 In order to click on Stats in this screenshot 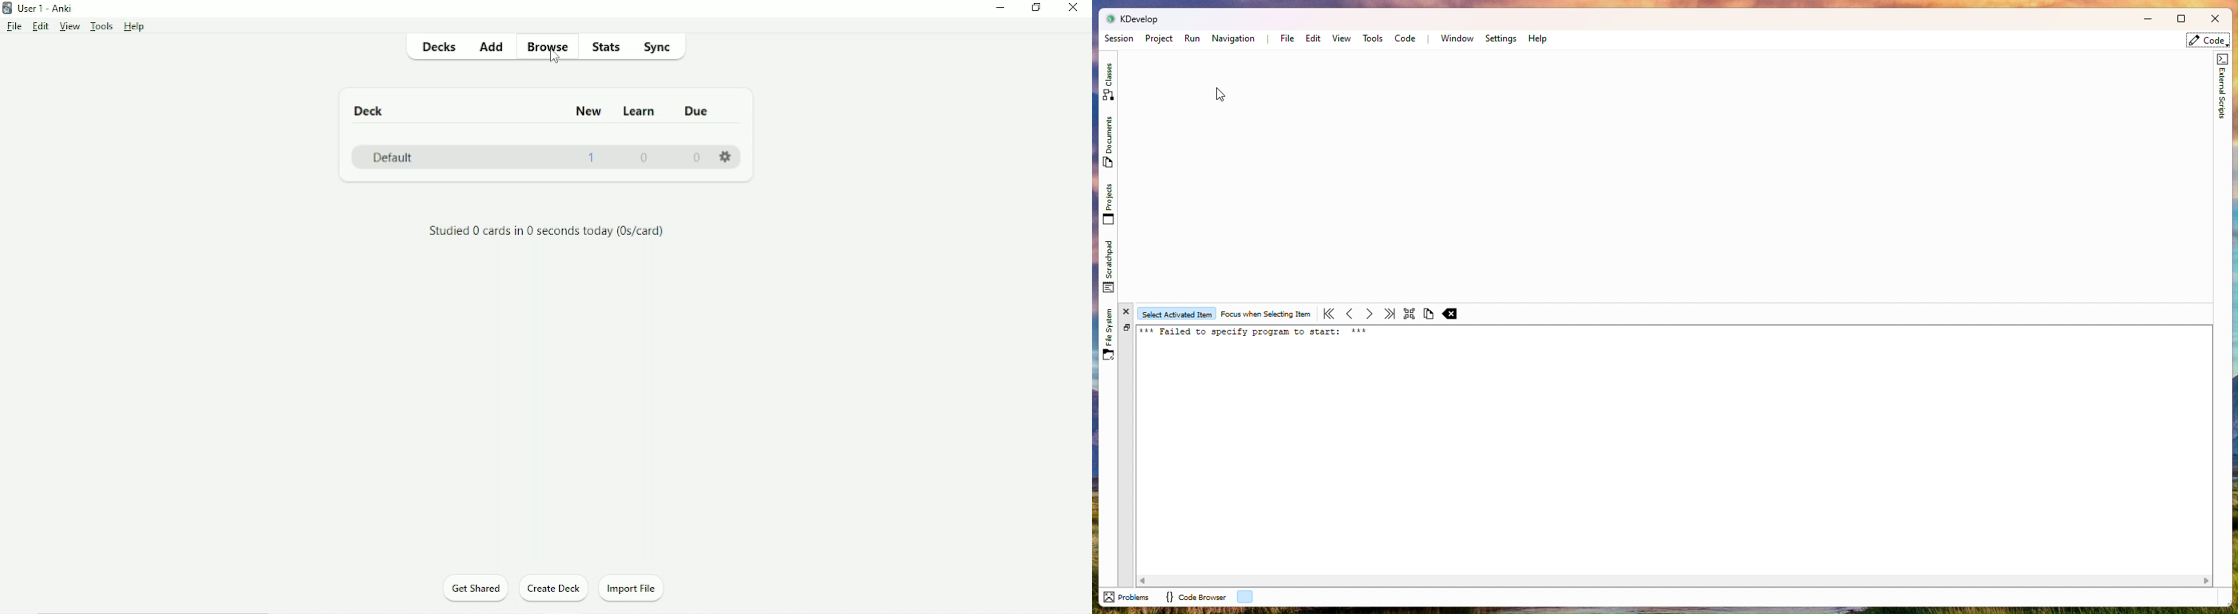, I will do `click(609, 47)`.